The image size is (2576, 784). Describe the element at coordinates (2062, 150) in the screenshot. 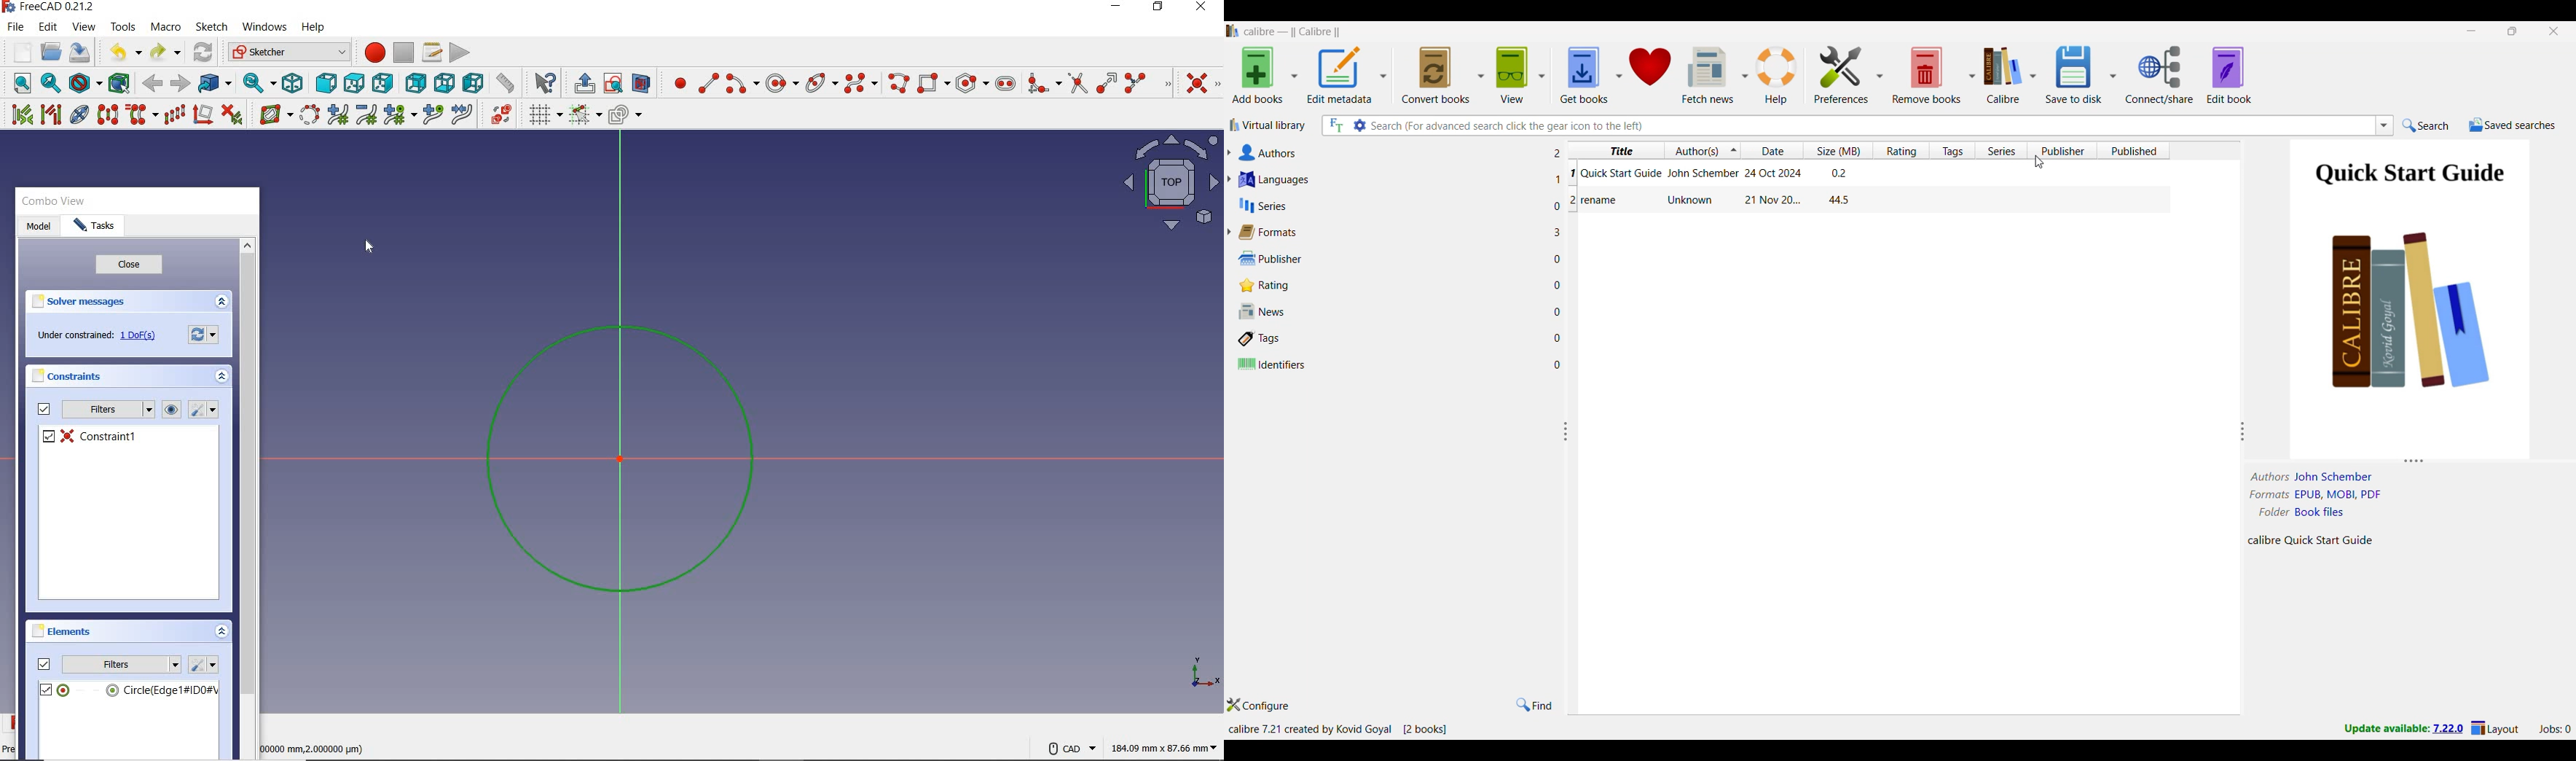

I see `Publisher column` at that location.